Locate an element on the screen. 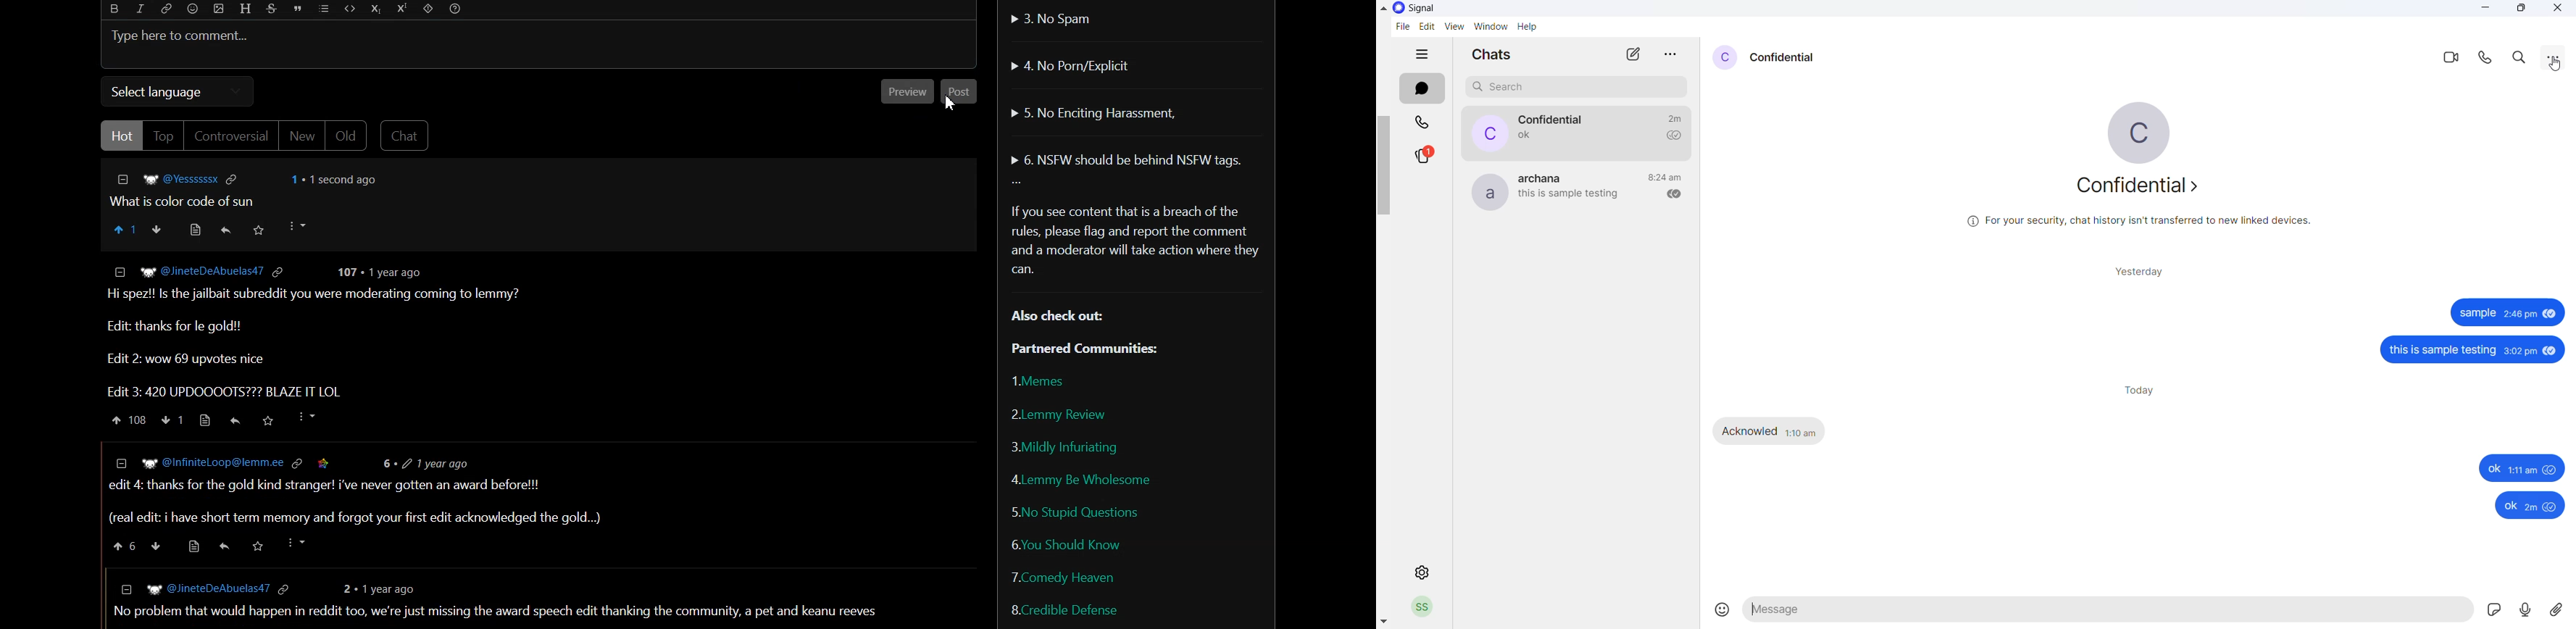  Text is located at coordinates (179, 34).